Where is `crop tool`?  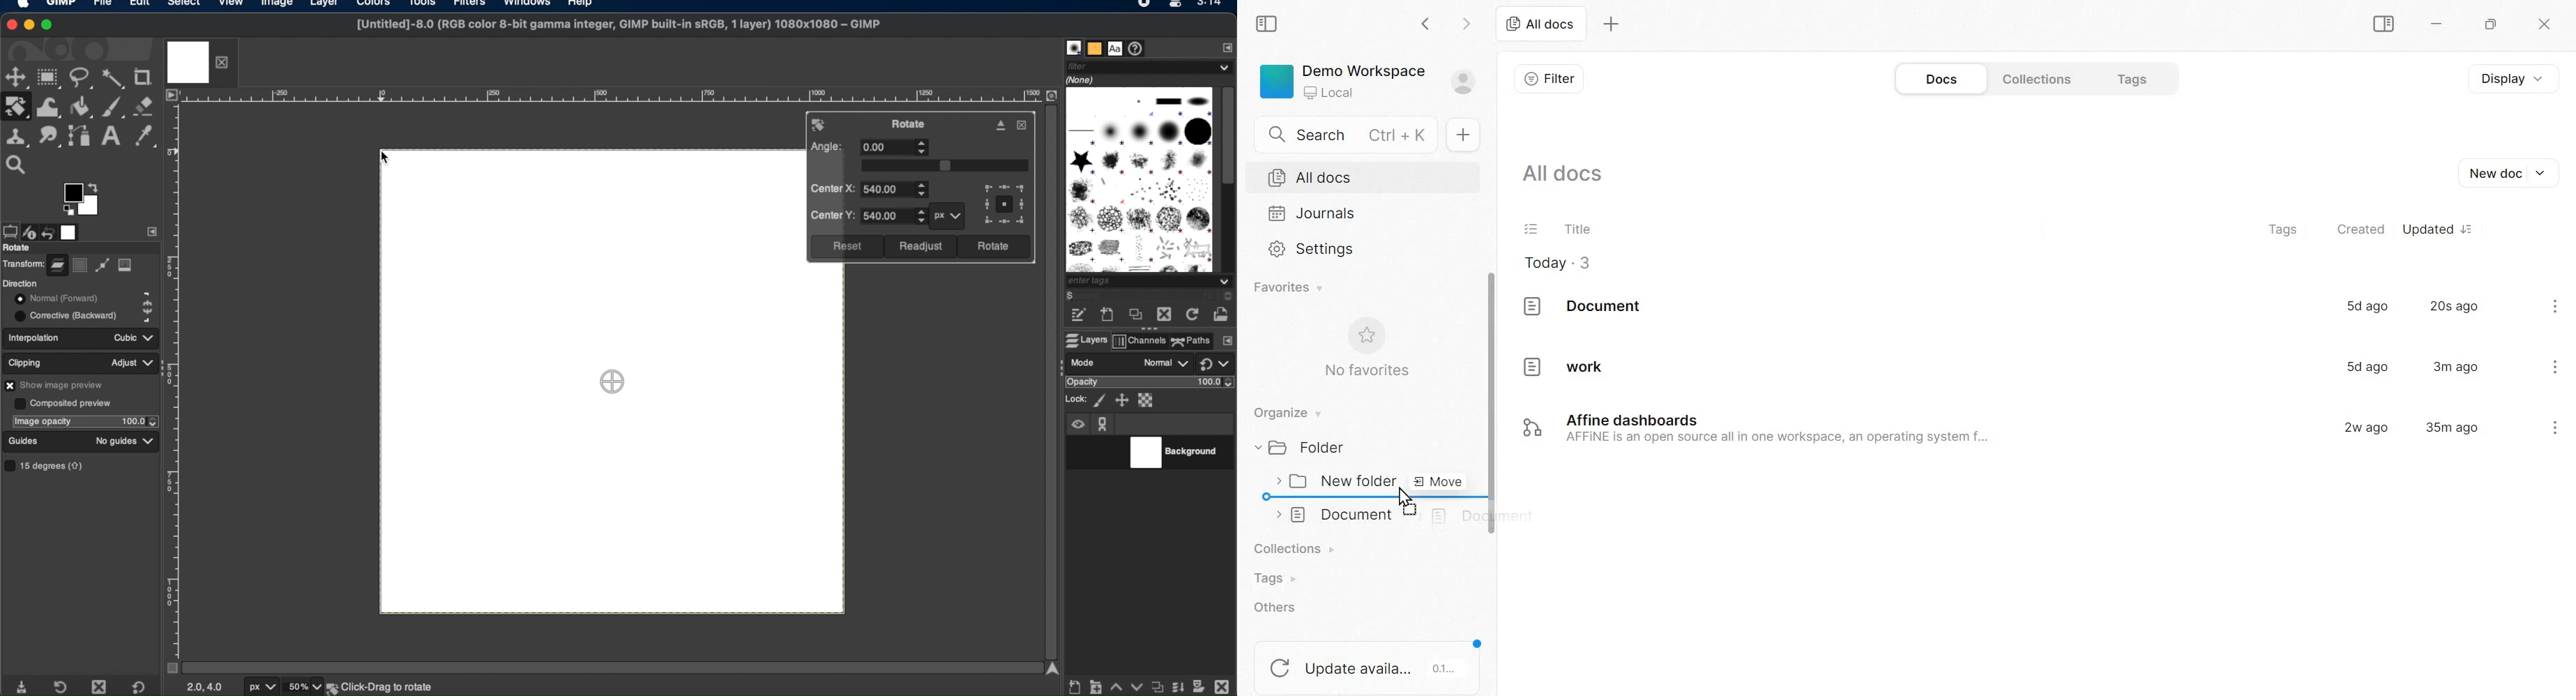
crop tool is located at coordinates (146, 77).